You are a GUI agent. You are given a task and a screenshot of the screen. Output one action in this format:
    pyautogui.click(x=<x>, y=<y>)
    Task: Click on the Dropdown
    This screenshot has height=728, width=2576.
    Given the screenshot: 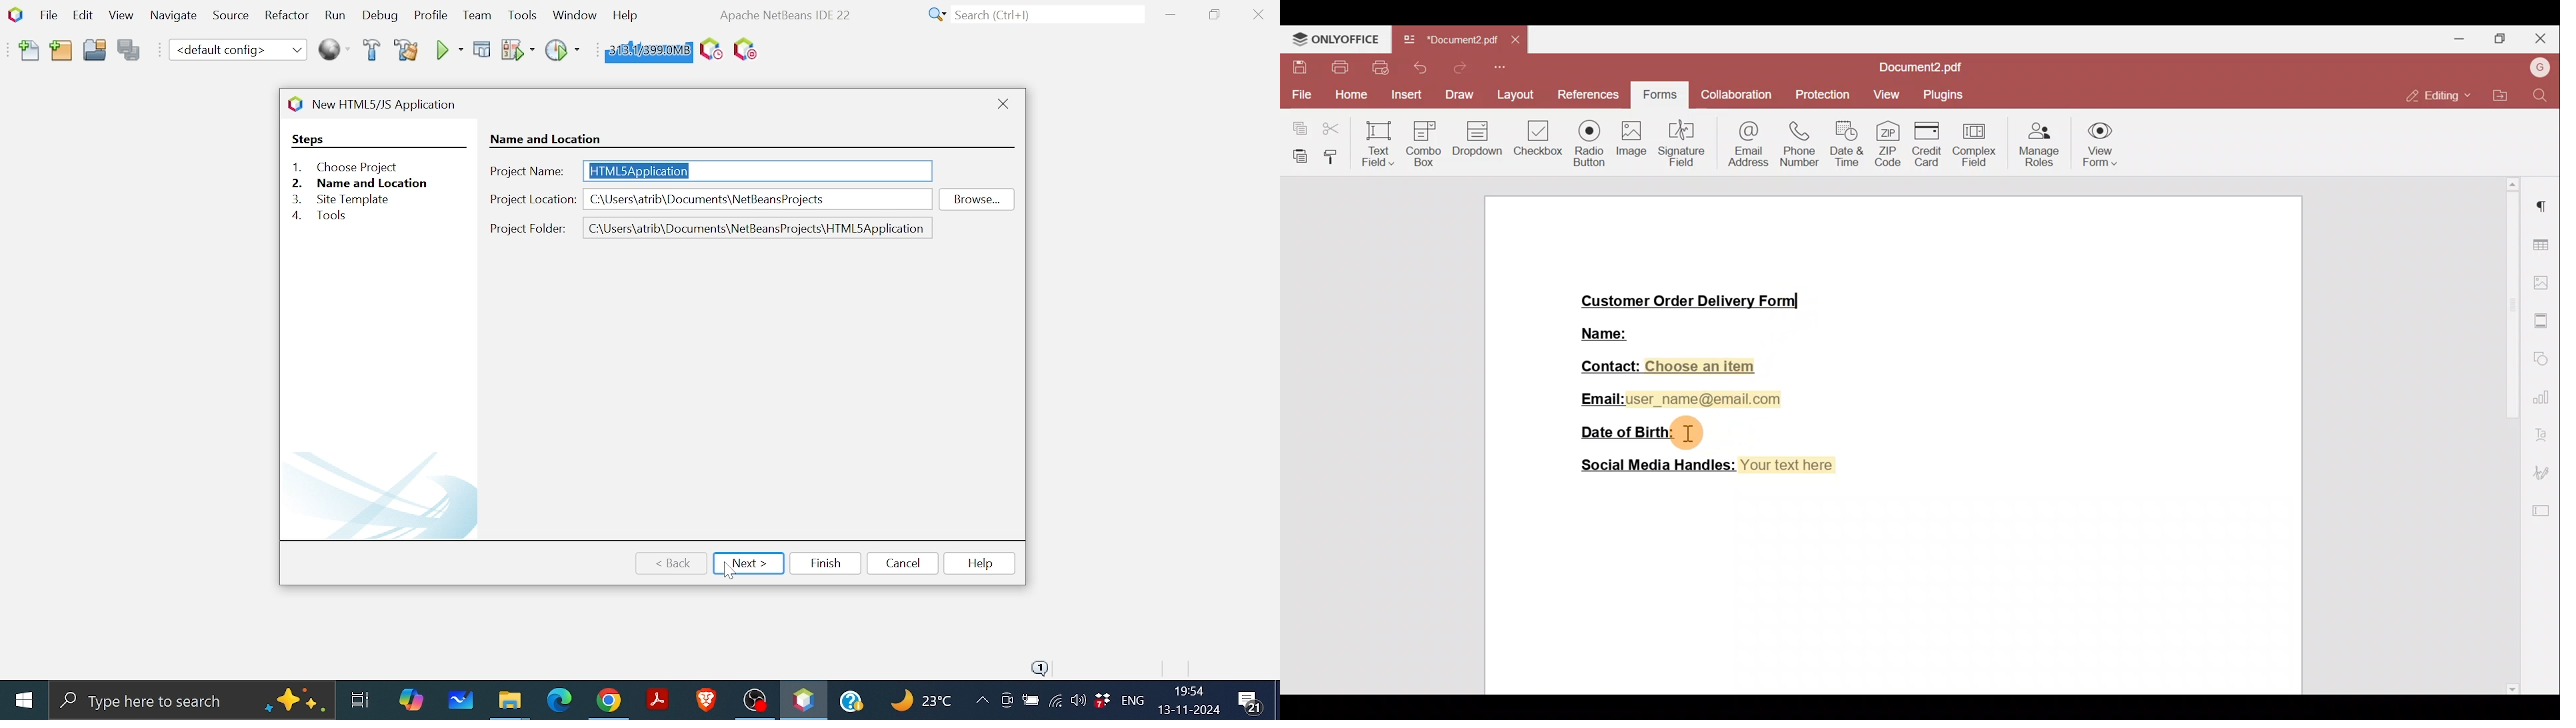 What is the action you would take?
    pyautogui.click(x=1479, y=141)
    